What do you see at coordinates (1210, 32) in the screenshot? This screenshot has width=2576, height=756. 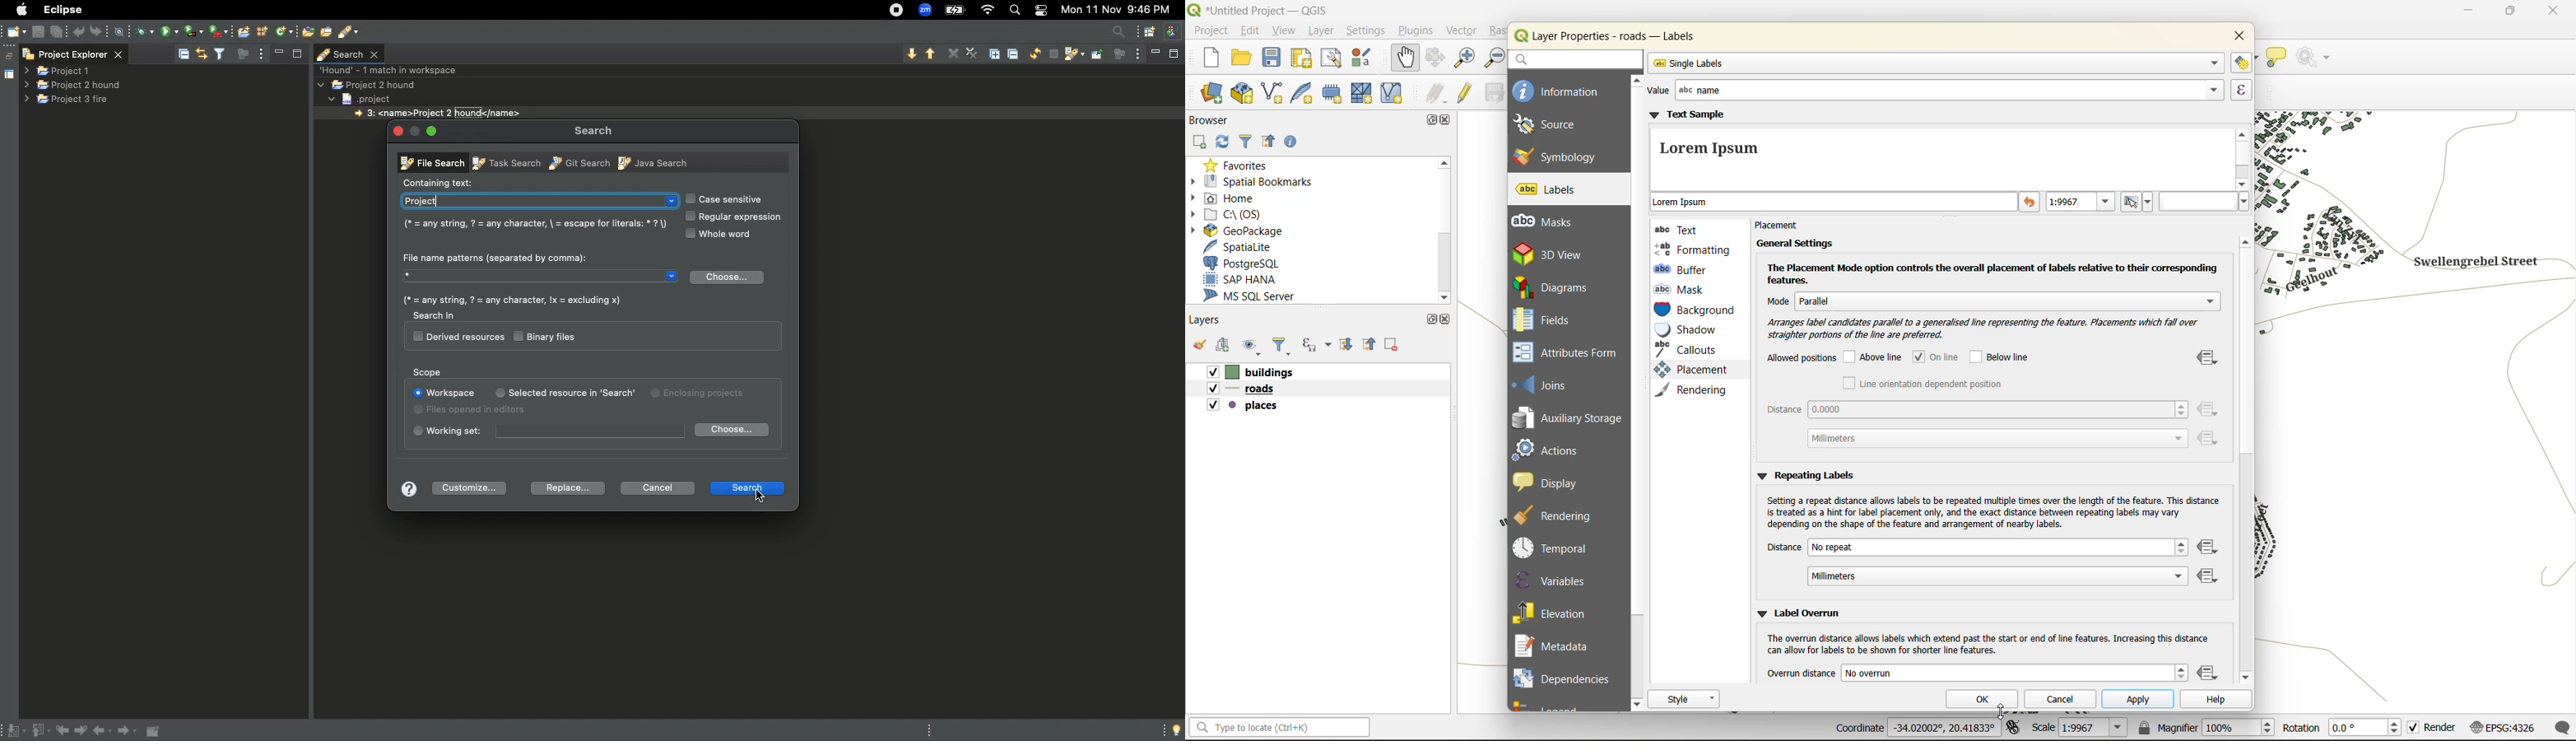 I see `project` at bounding box center [1210, 32].